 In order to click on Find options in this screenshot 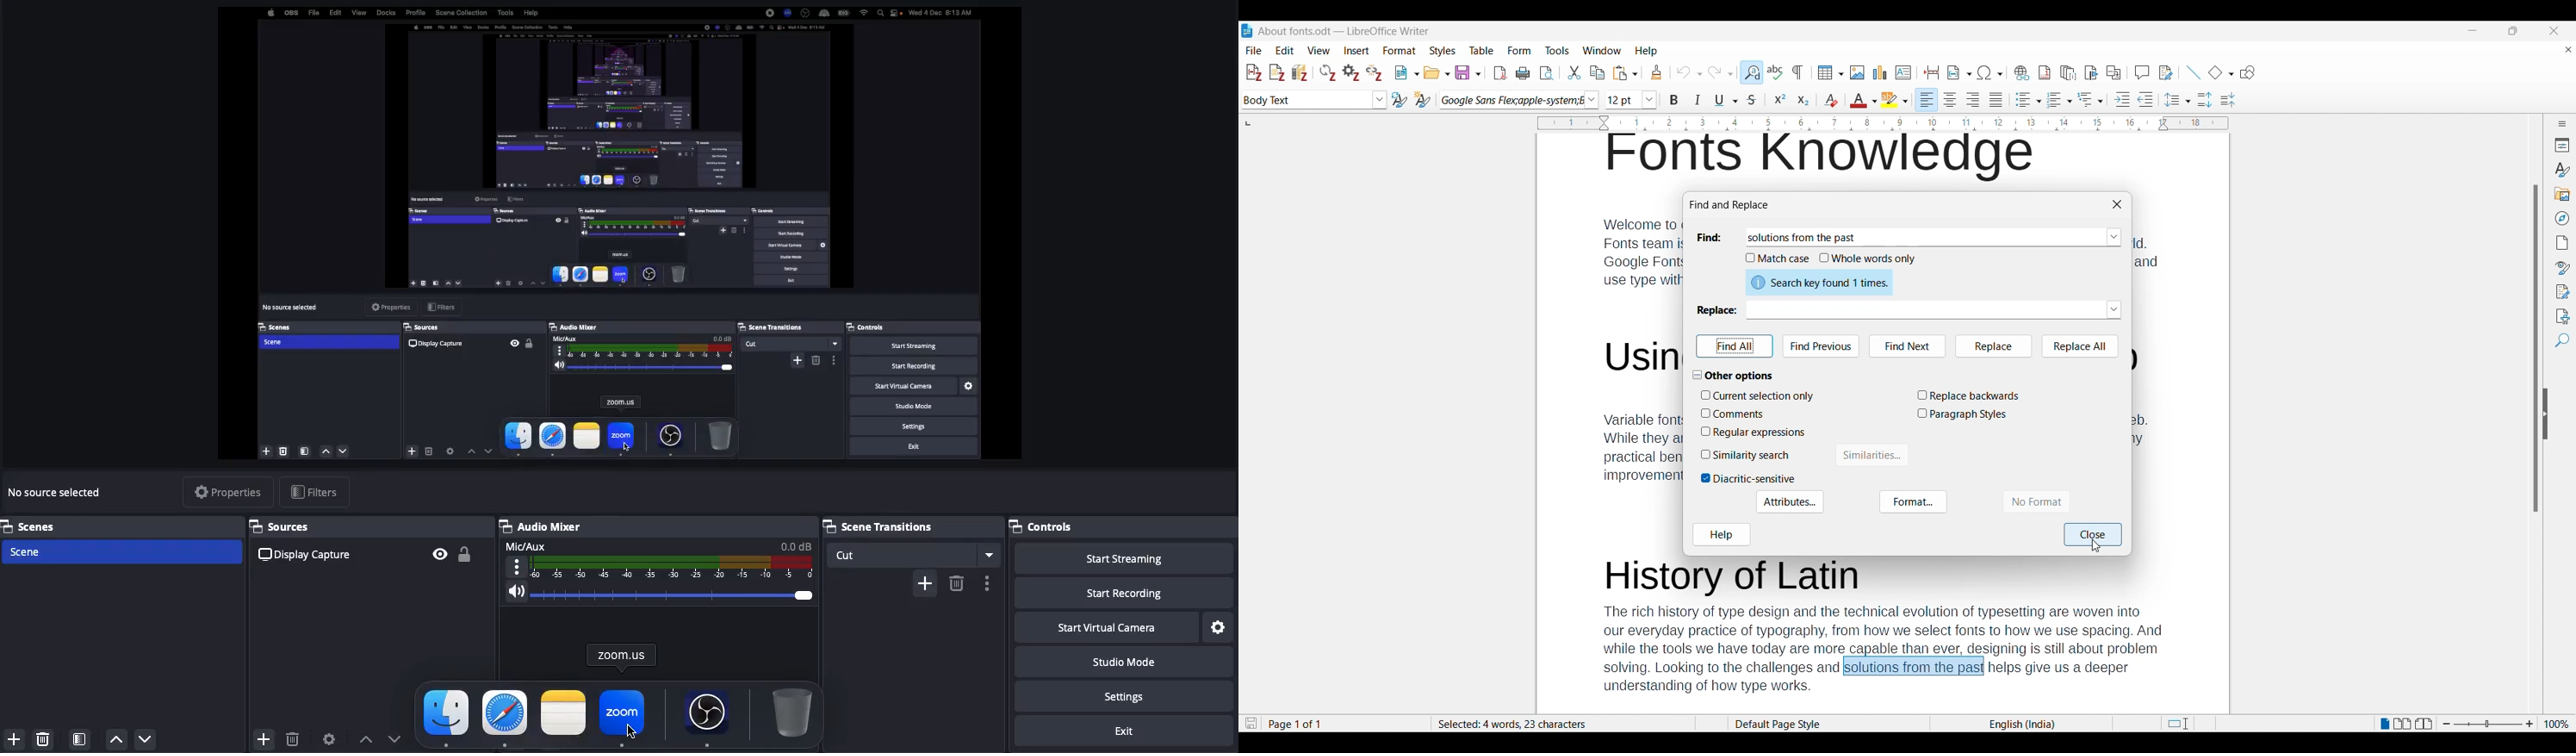, I will do `click(2115, 238)`.